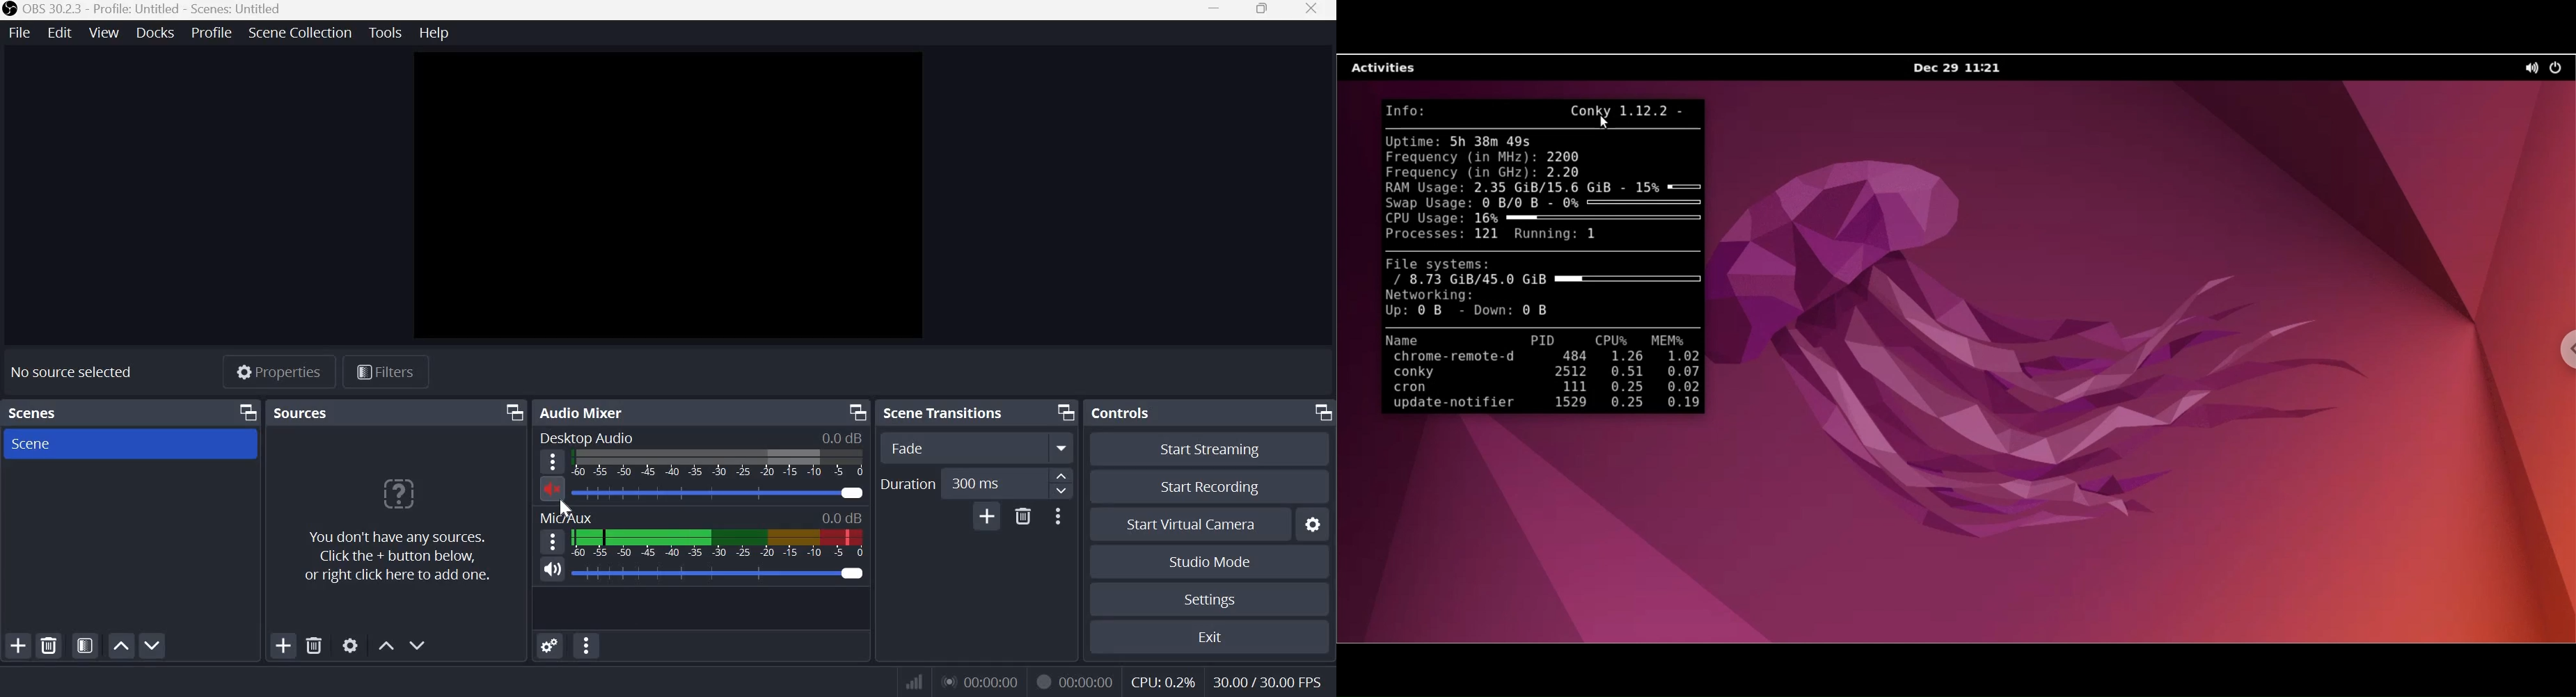 This screenshot has height=700, width=2576. What do you see at coordinates (122, 646) in the screenshot?
I see `Move scene up` at bounding box center [122, 646].